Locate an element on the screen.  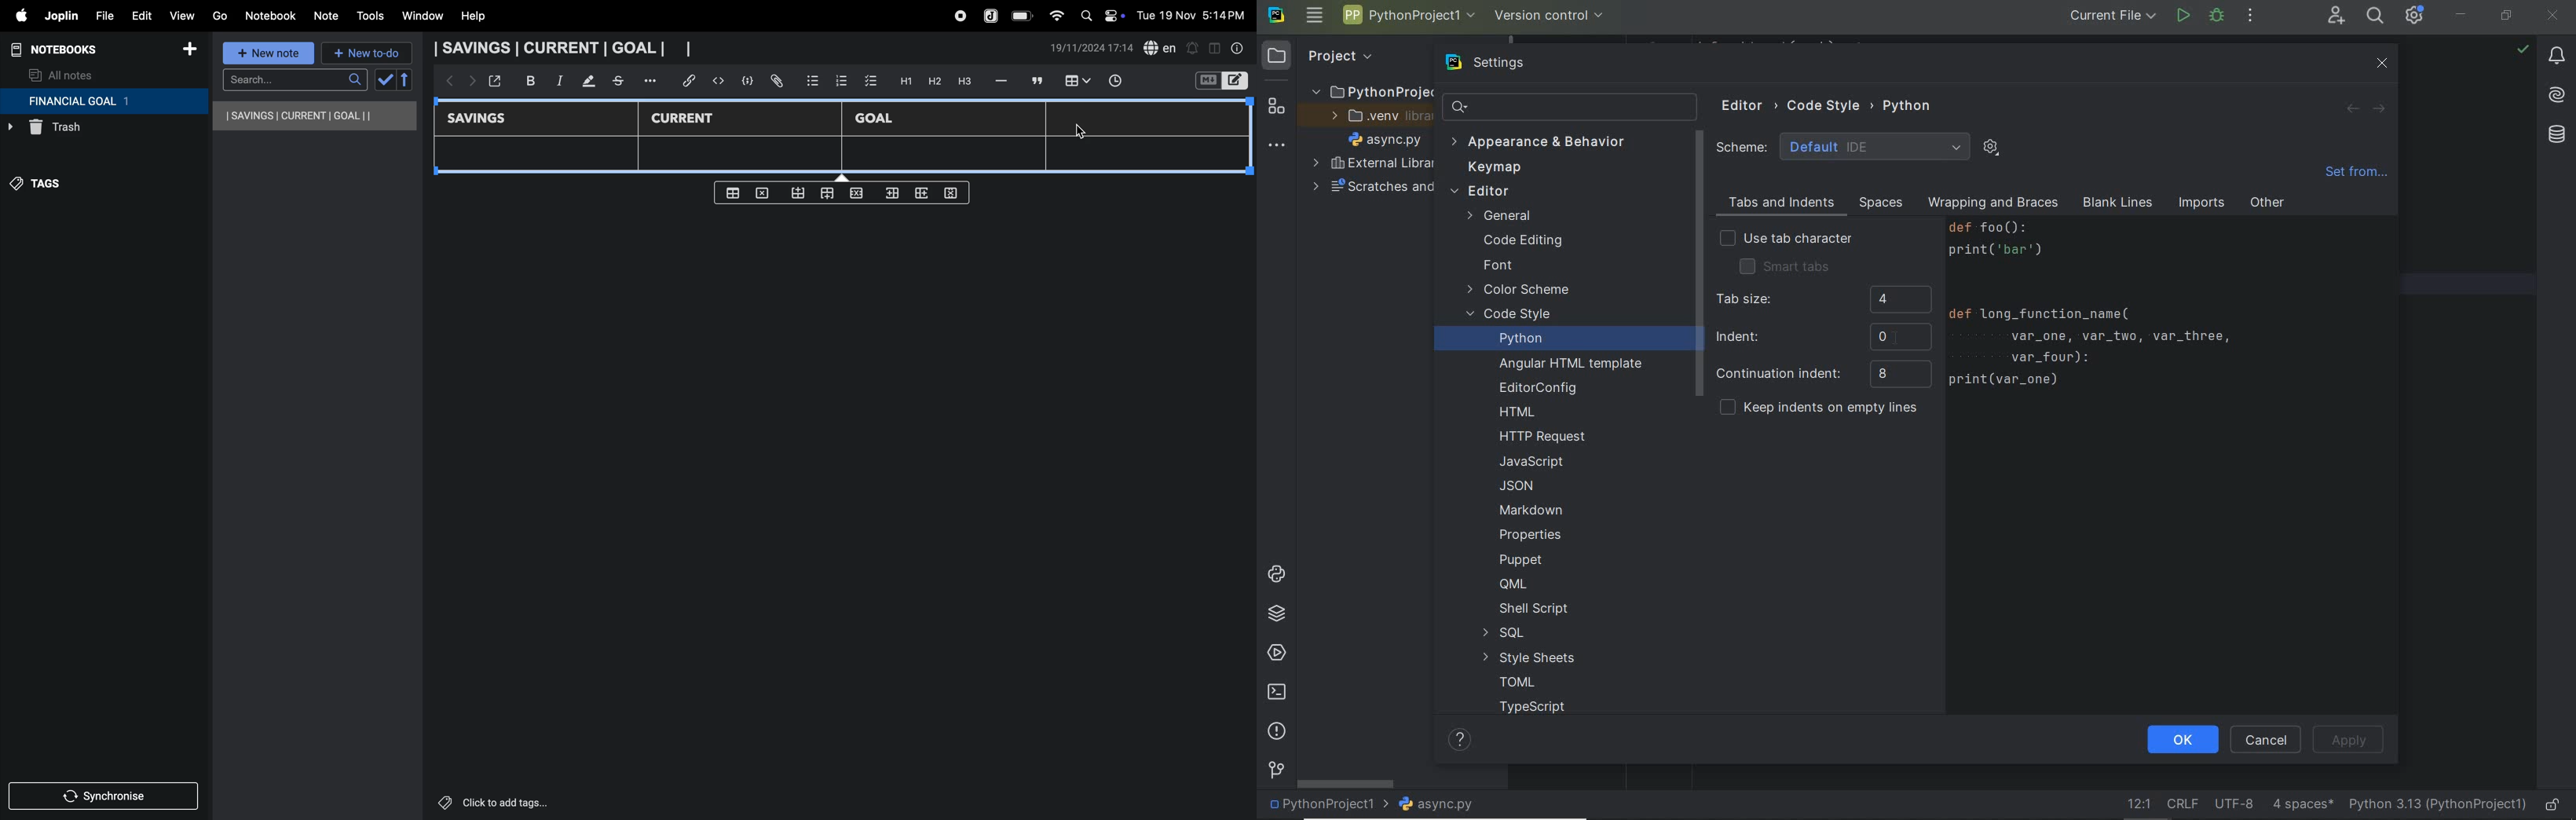
date and time is located at coordinates (1093, 48).